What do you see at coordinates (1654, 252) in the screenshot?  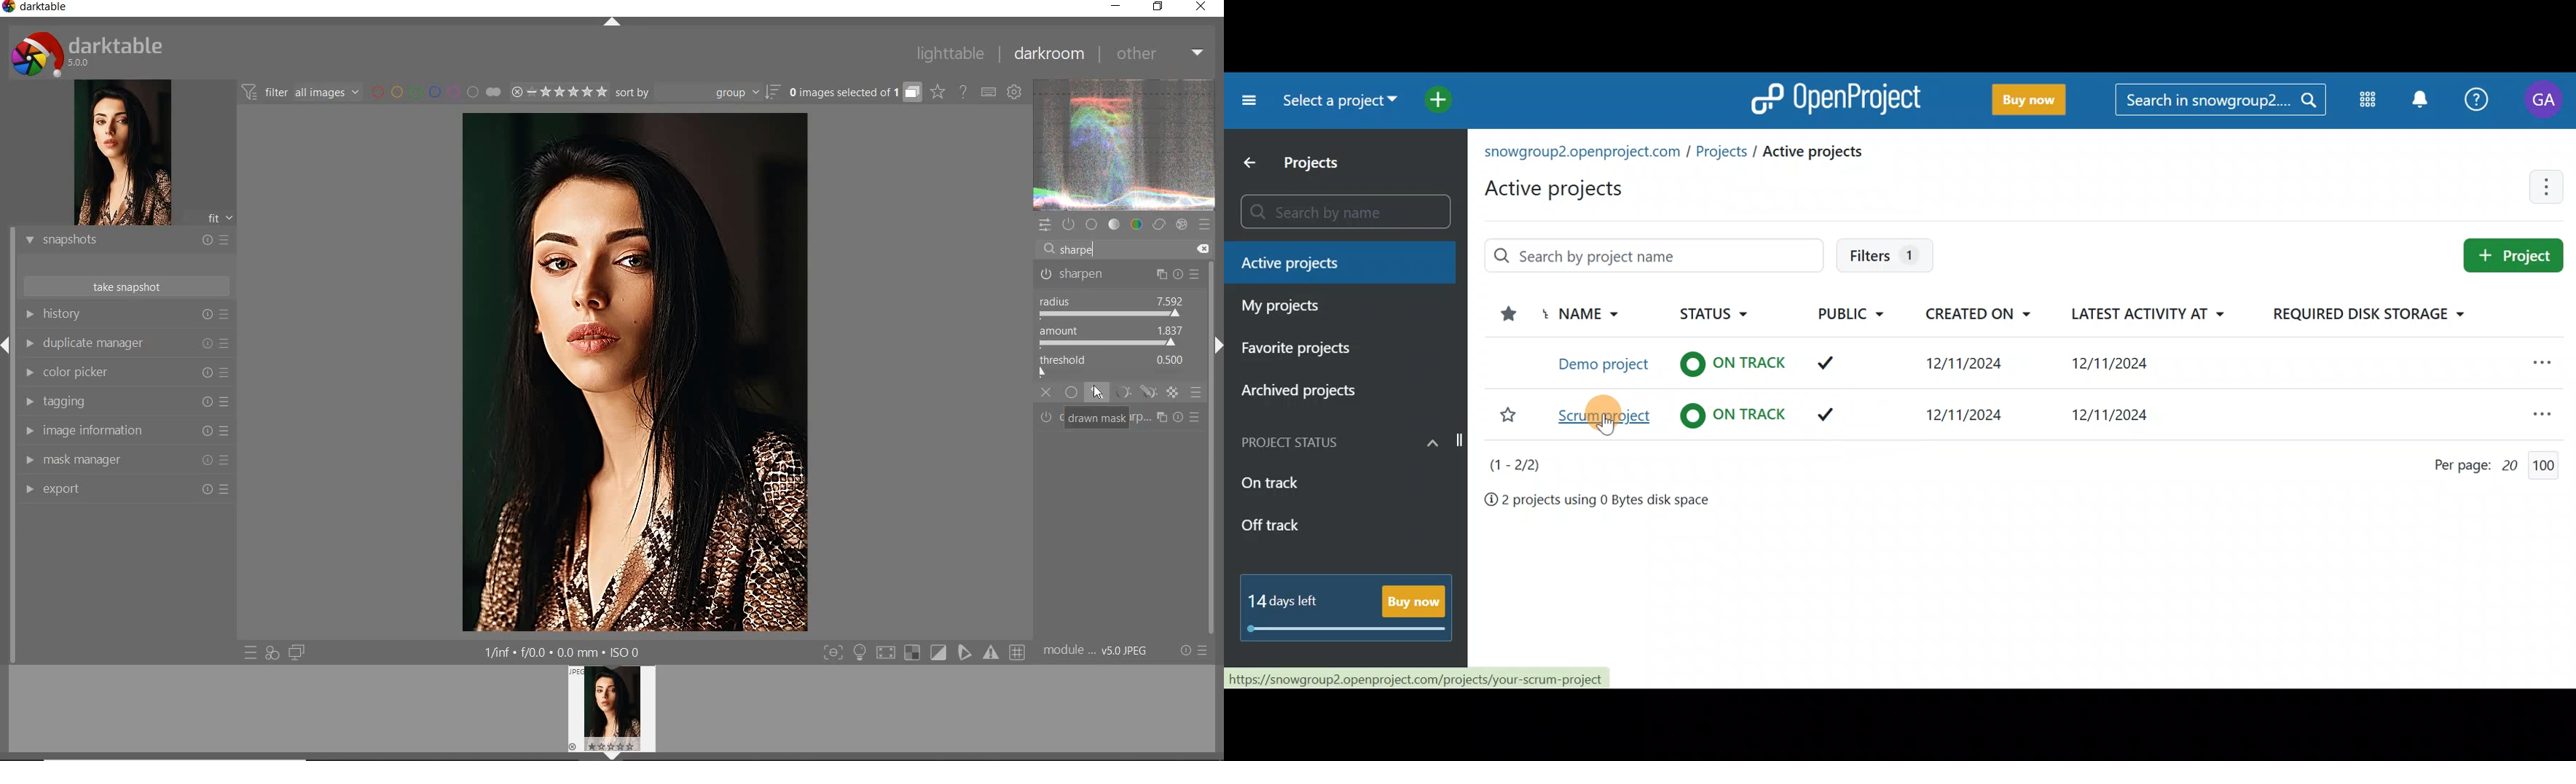 I see `Search bar` at bounding box center [1654, 252].